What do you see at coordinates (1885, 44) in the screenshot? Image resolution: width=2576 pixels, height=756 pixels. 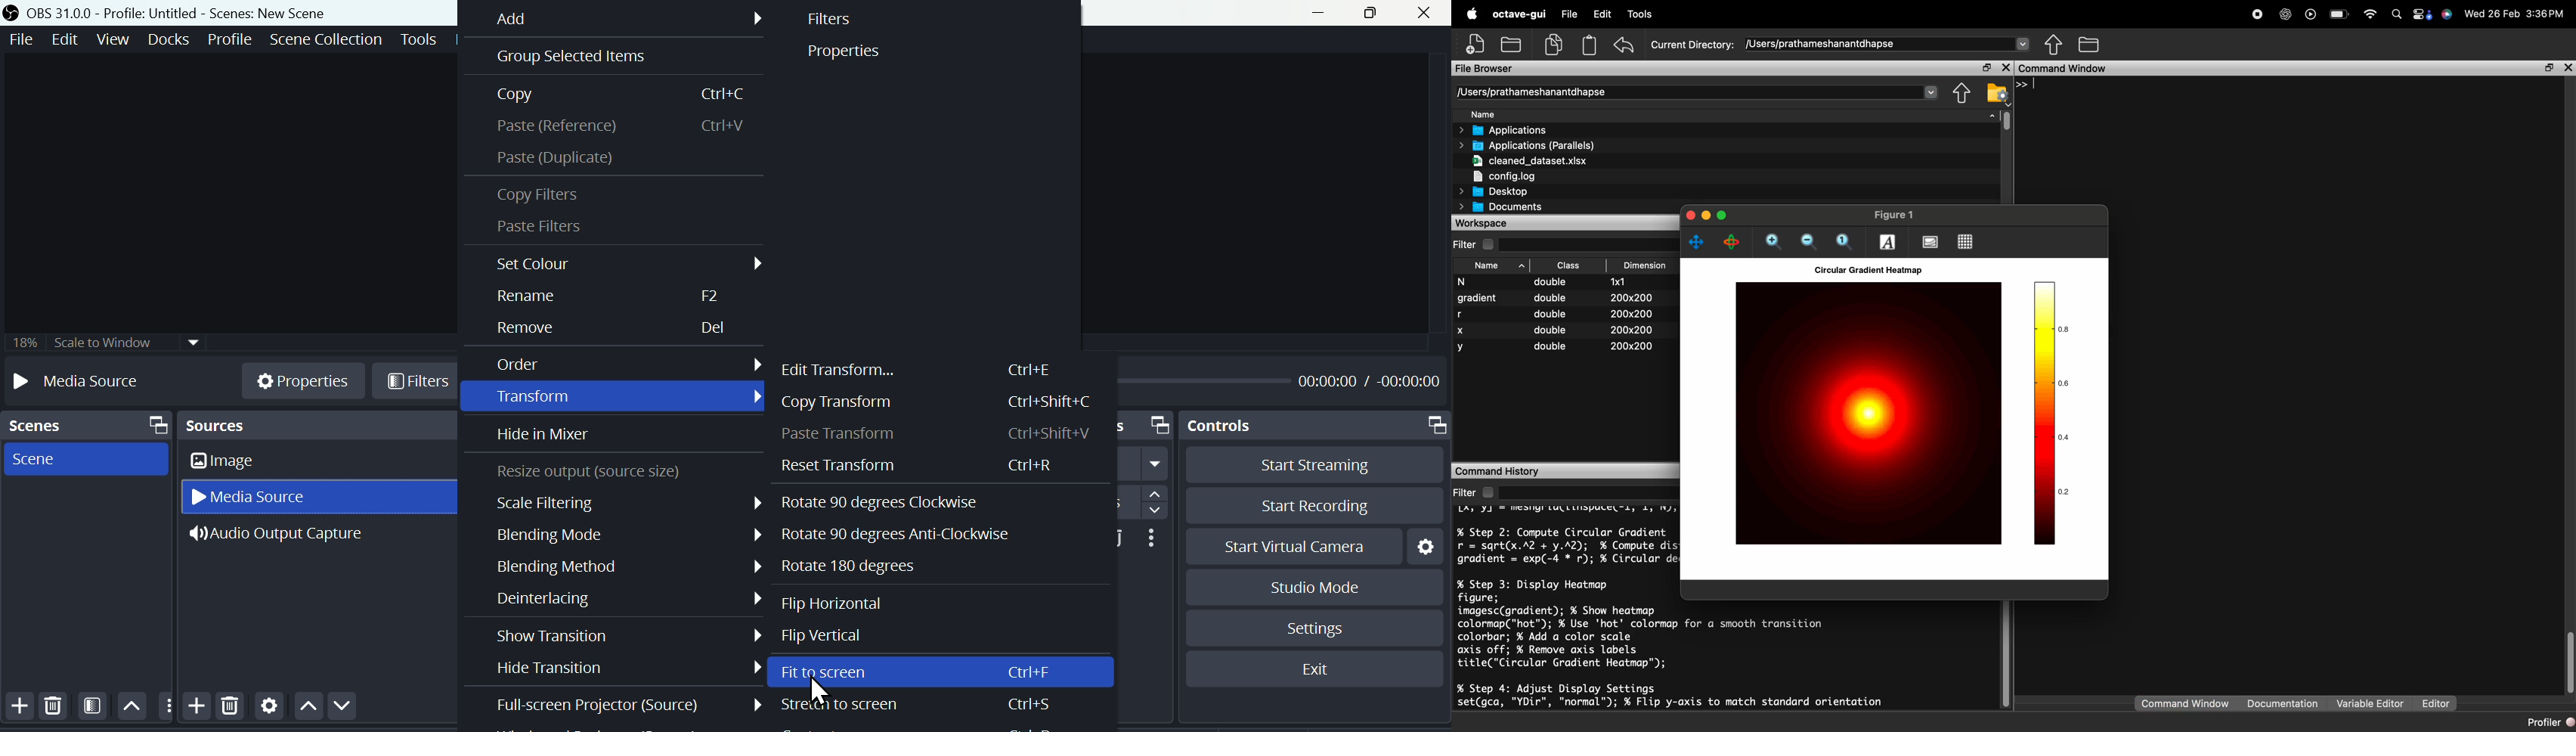 I see `/Users/prathameshanantdhapse ~` at bounding box center [1885, 44].